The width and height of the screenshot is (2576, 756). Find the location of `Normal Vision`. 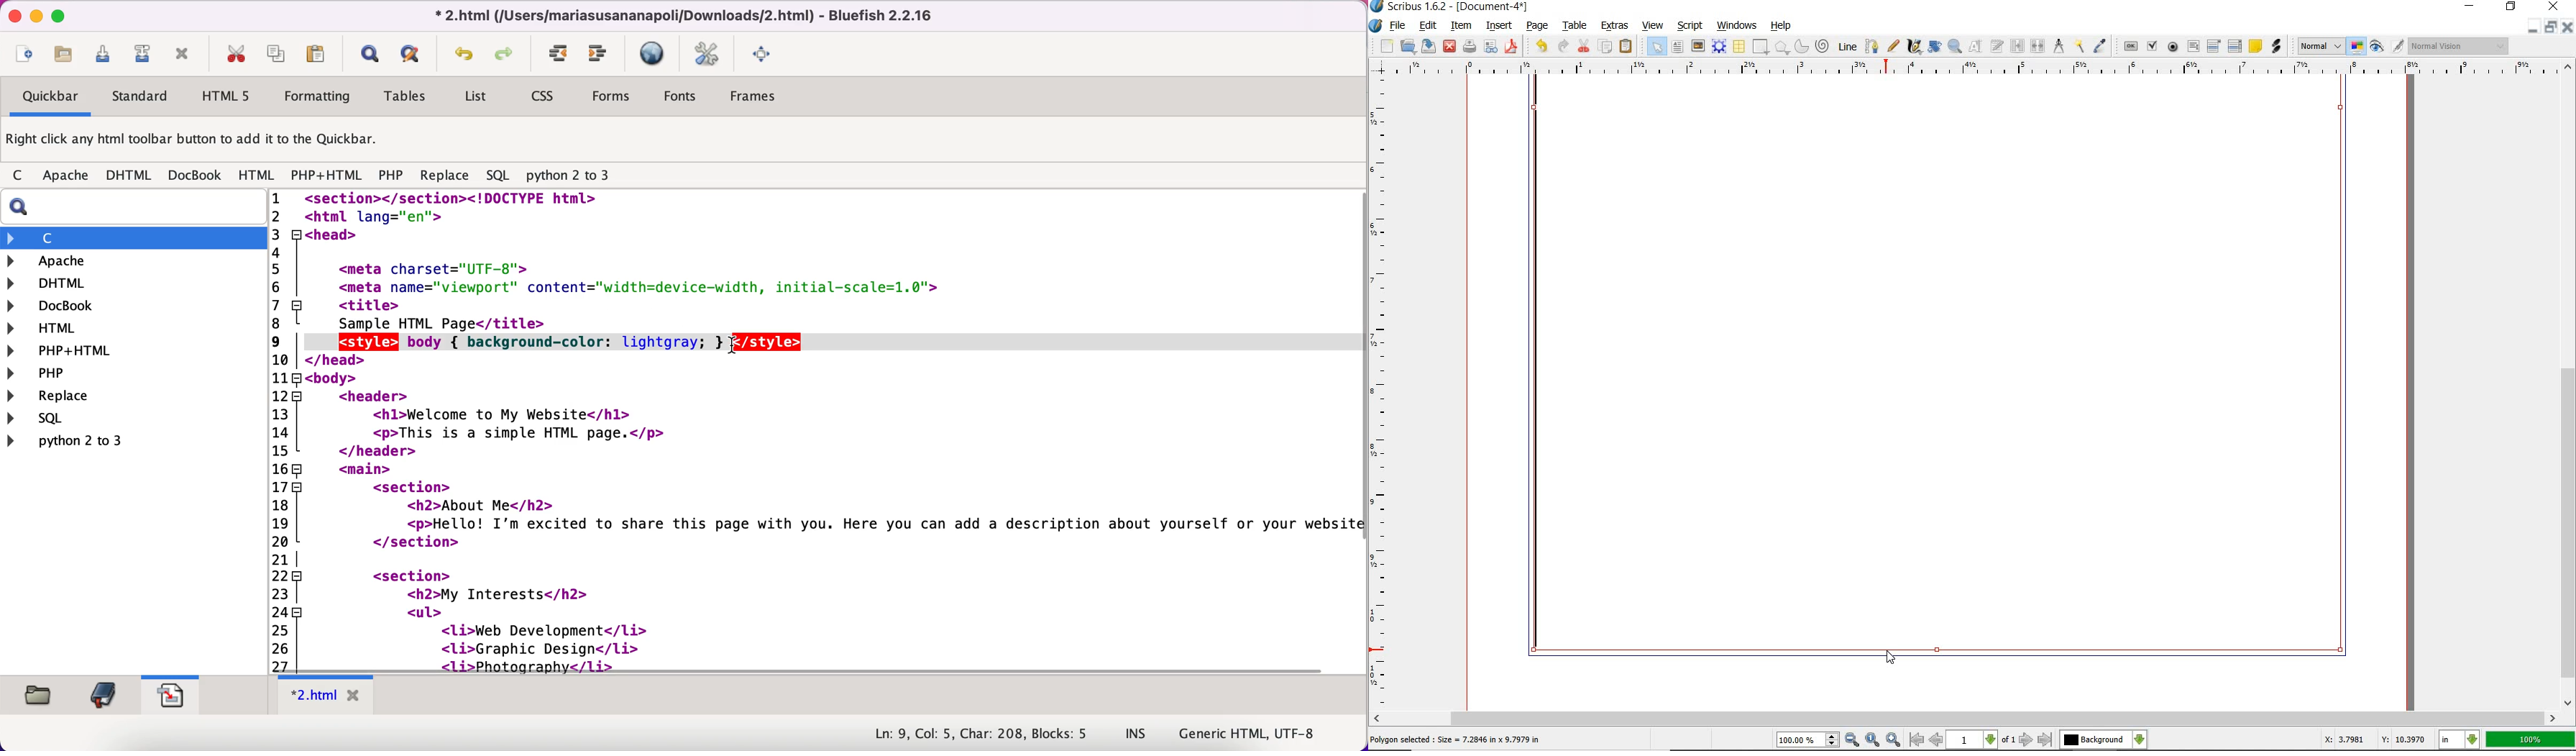

Normal Vision is located at coordinates (2458, 45).